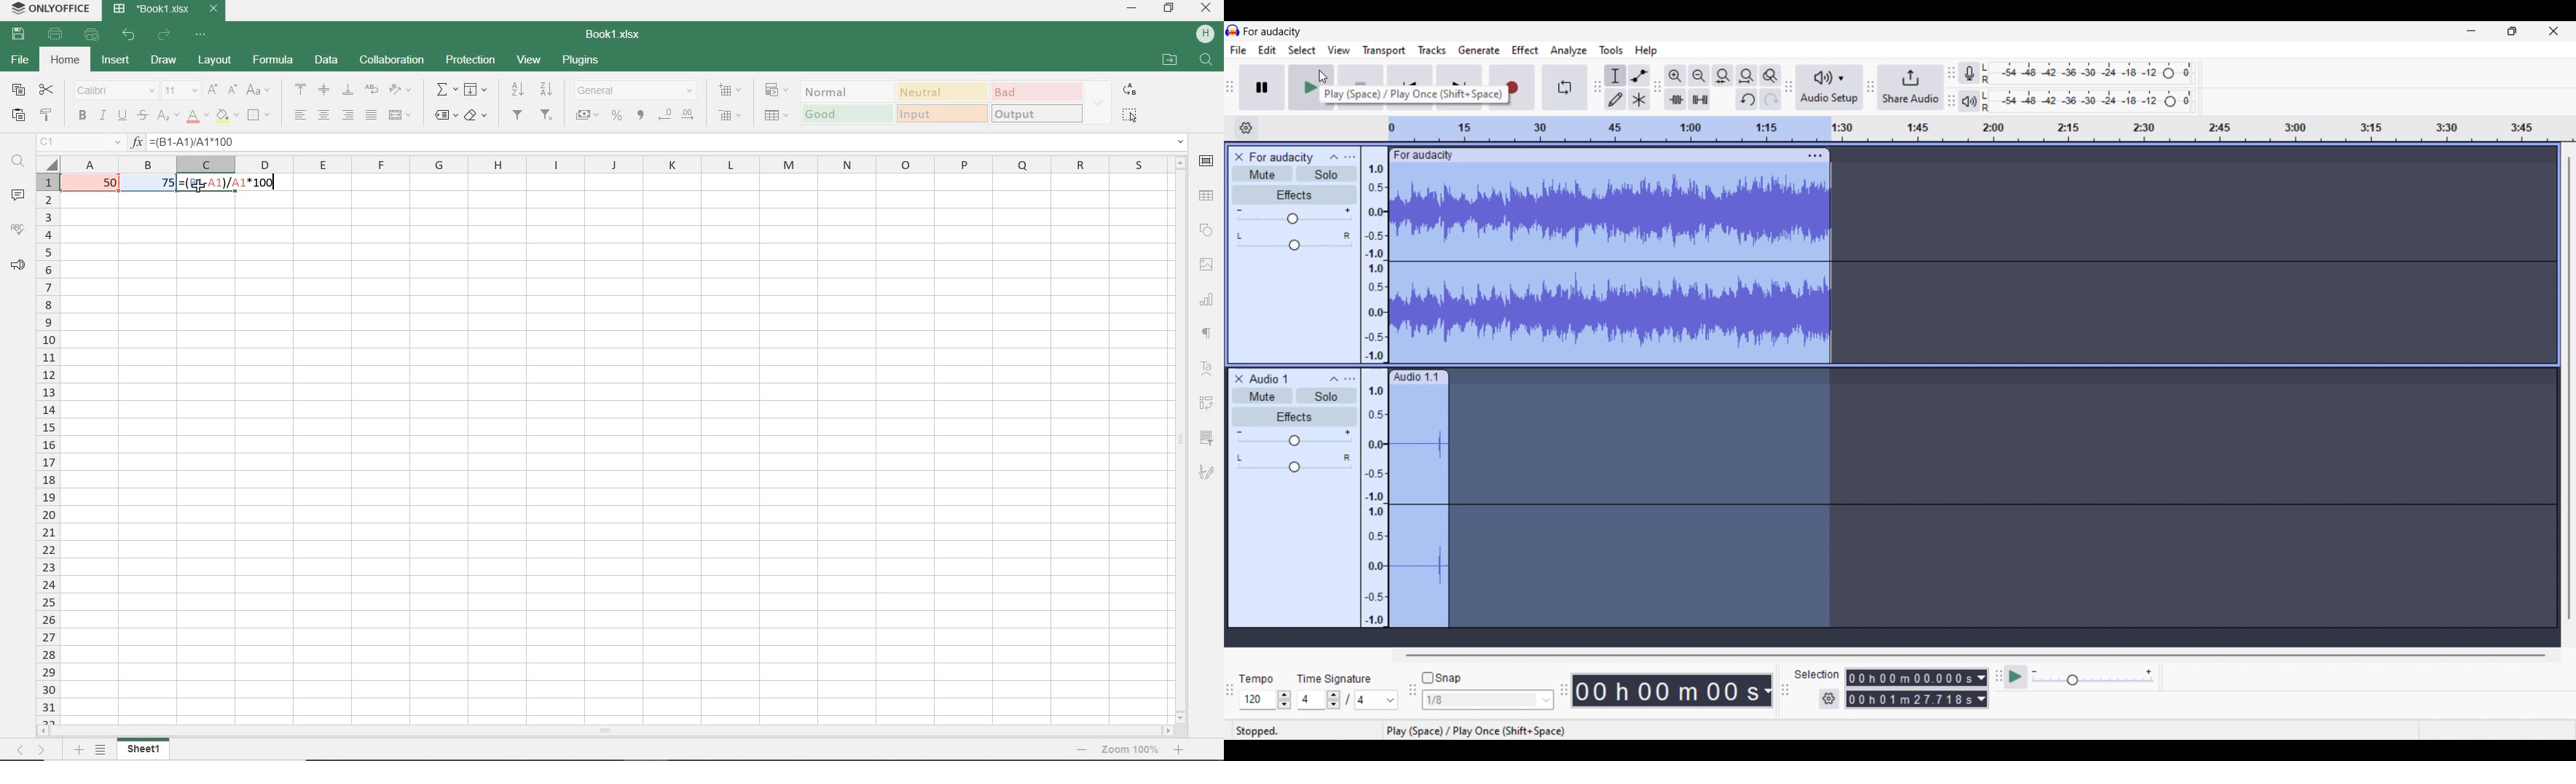  I want to click on shapes, so click(1206, 230).